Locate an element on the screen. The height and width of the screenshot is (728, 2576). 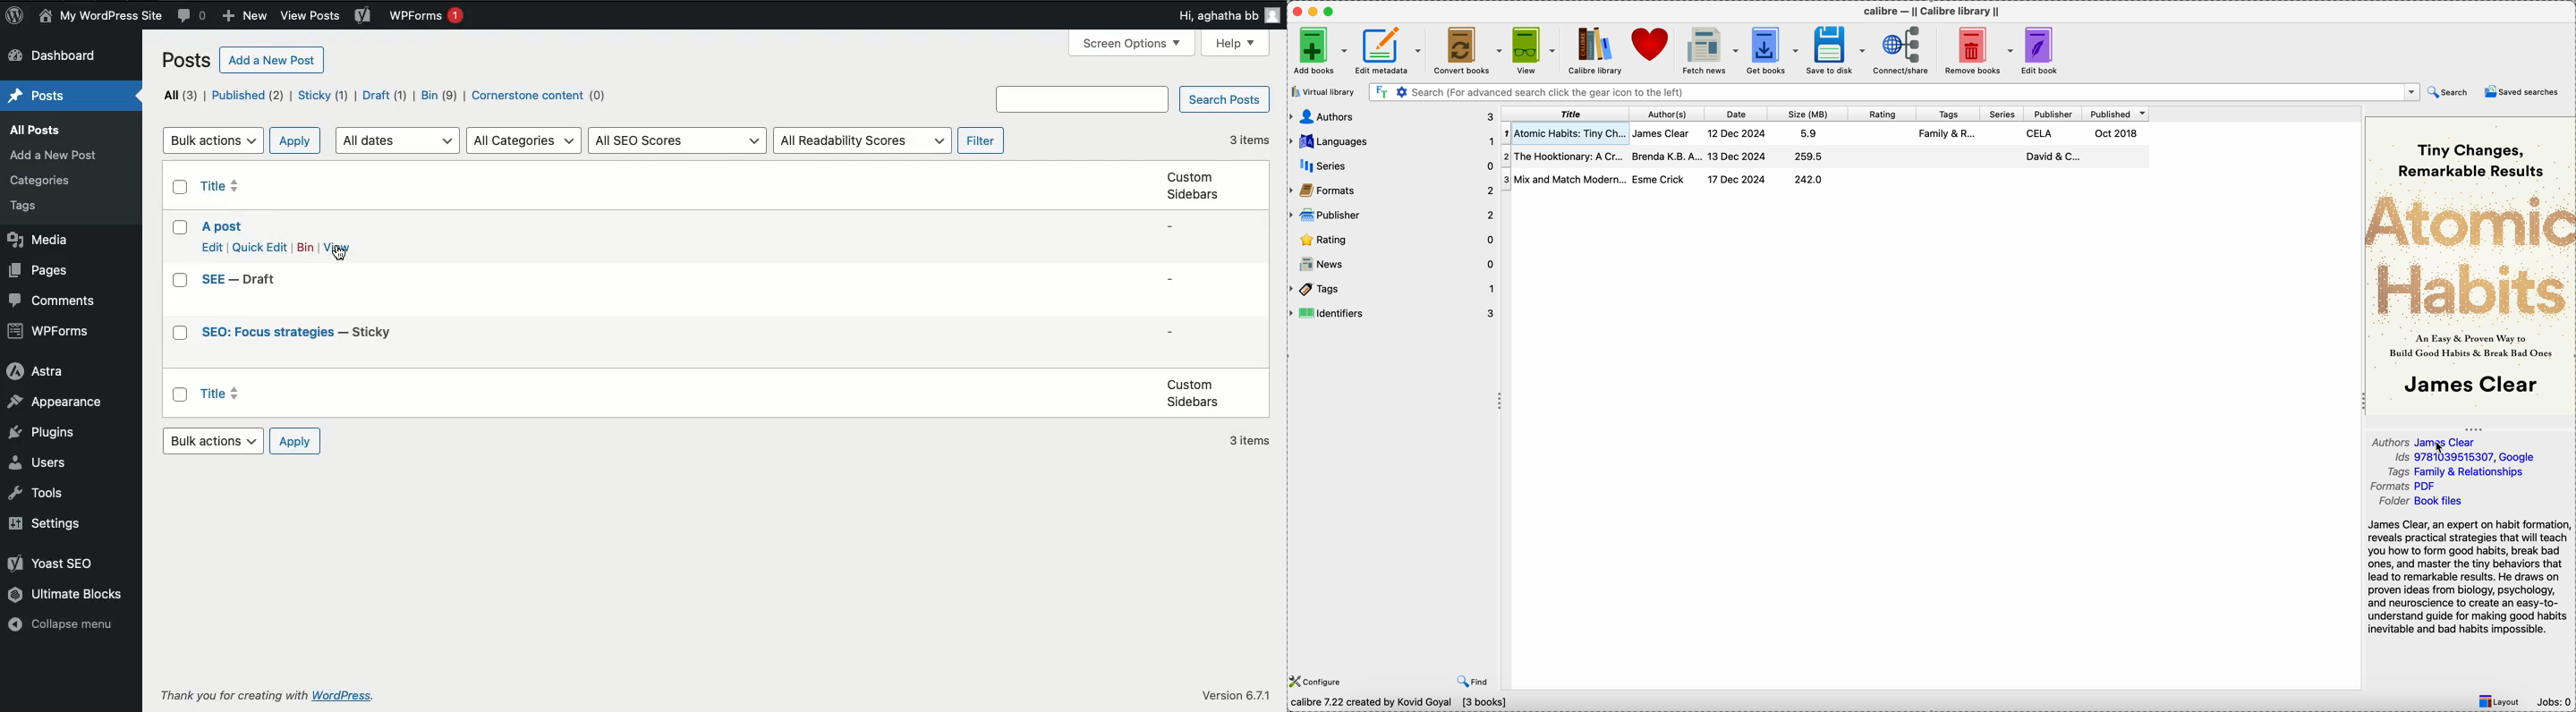
Sticky  is located at coordinates (323, 96).